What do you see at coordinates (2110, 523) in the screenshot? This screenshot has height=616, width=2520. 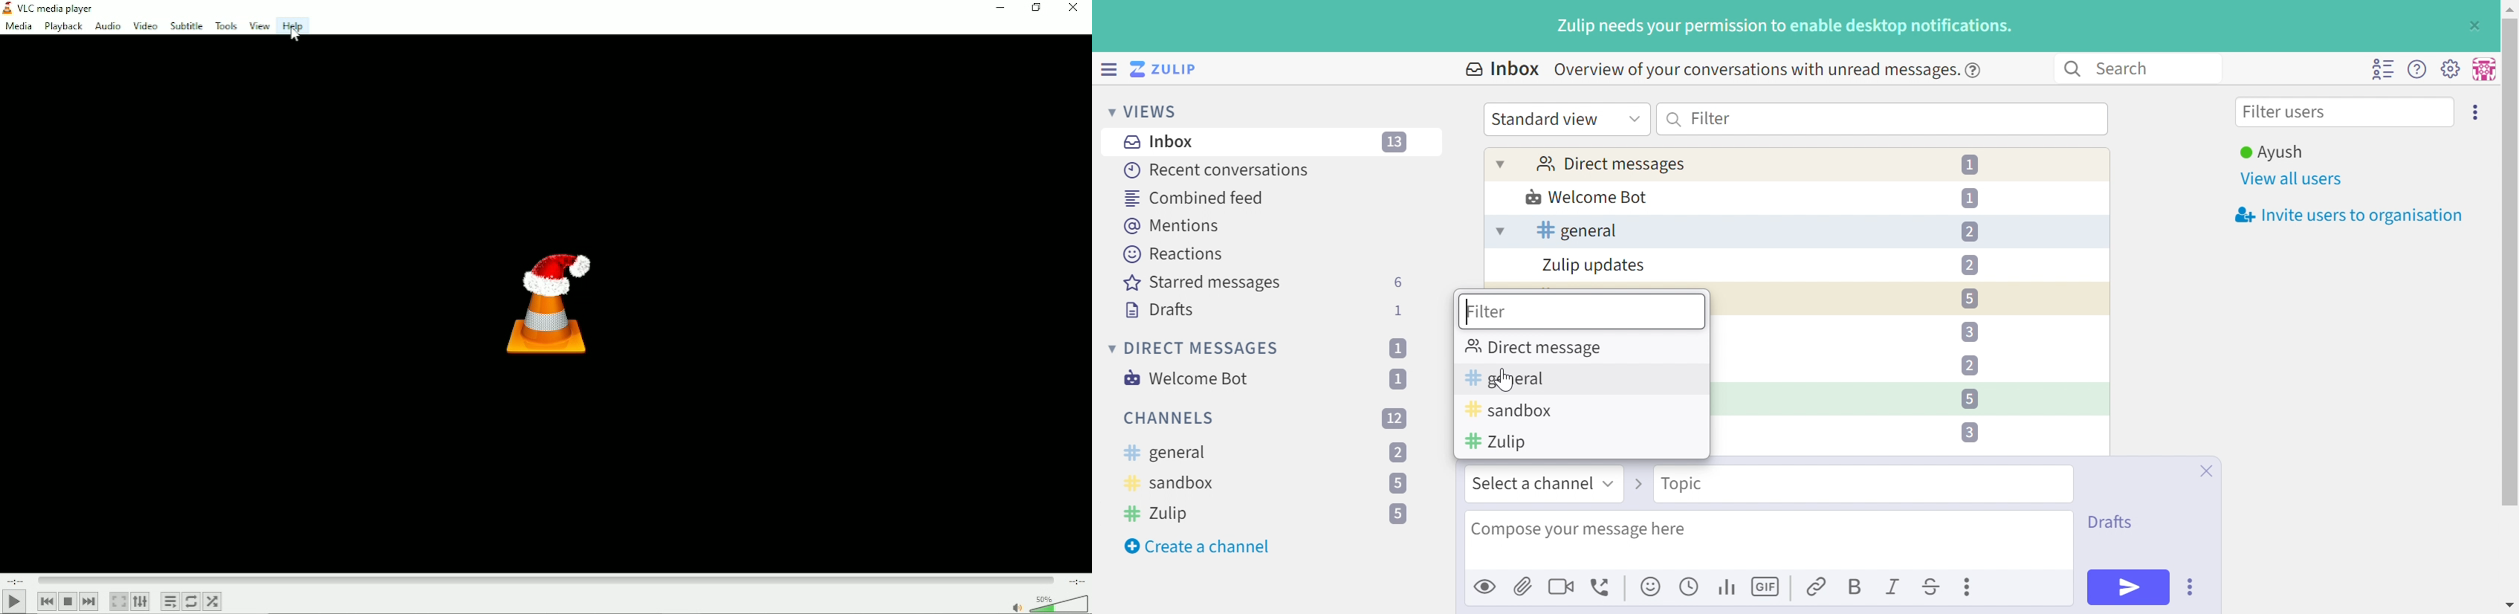 I see `Drafts` at bounding box center [2110, 523].